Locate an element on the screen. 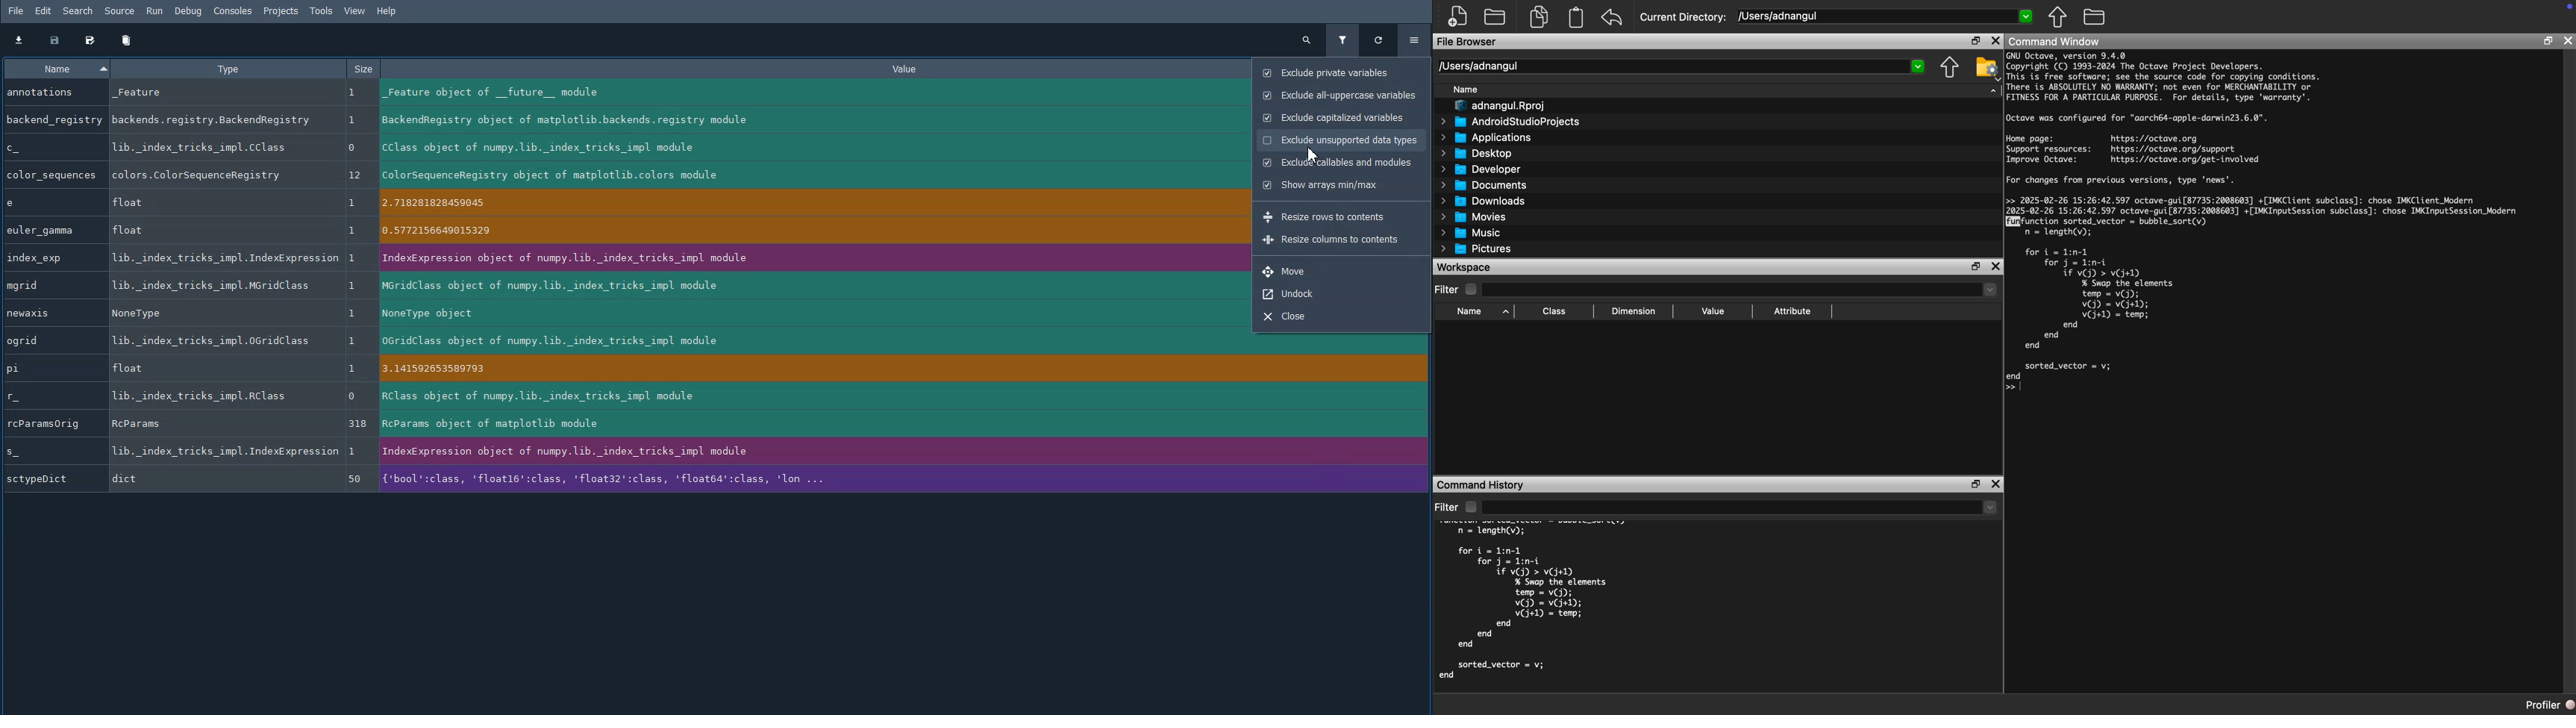  type value is located at coordinates (222, 424).